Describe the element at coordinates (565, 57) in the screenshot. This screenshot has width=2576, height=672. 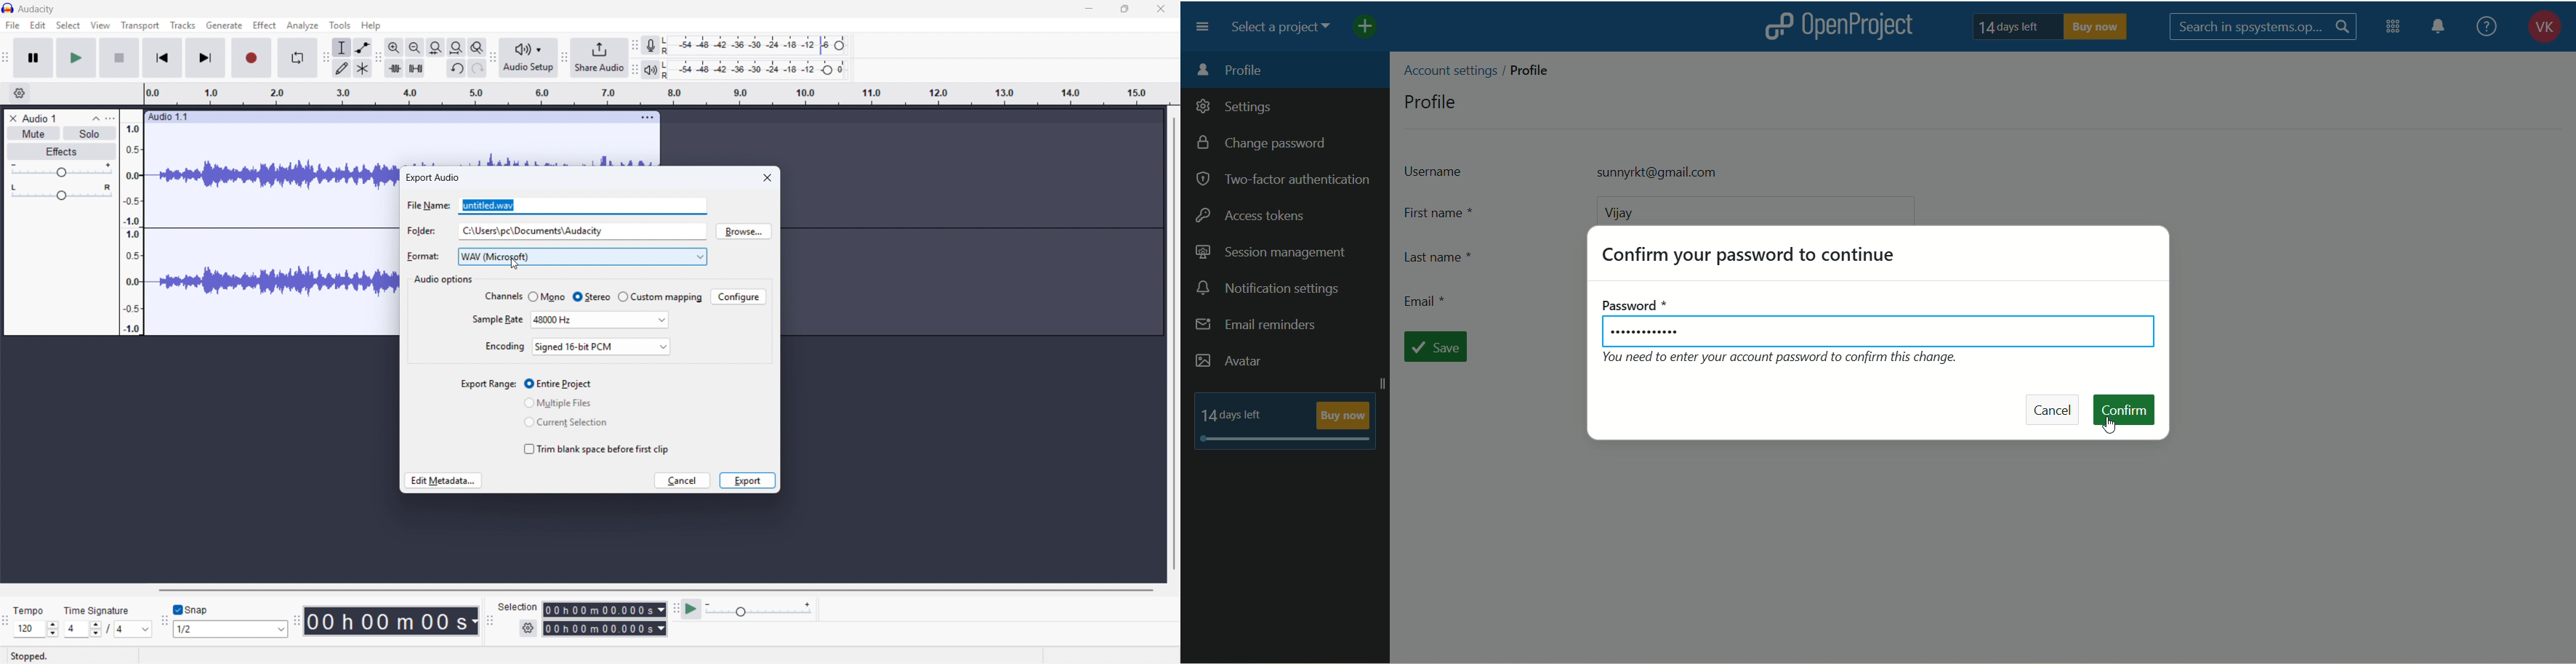
I see `Share audio toolbar ` at that location.